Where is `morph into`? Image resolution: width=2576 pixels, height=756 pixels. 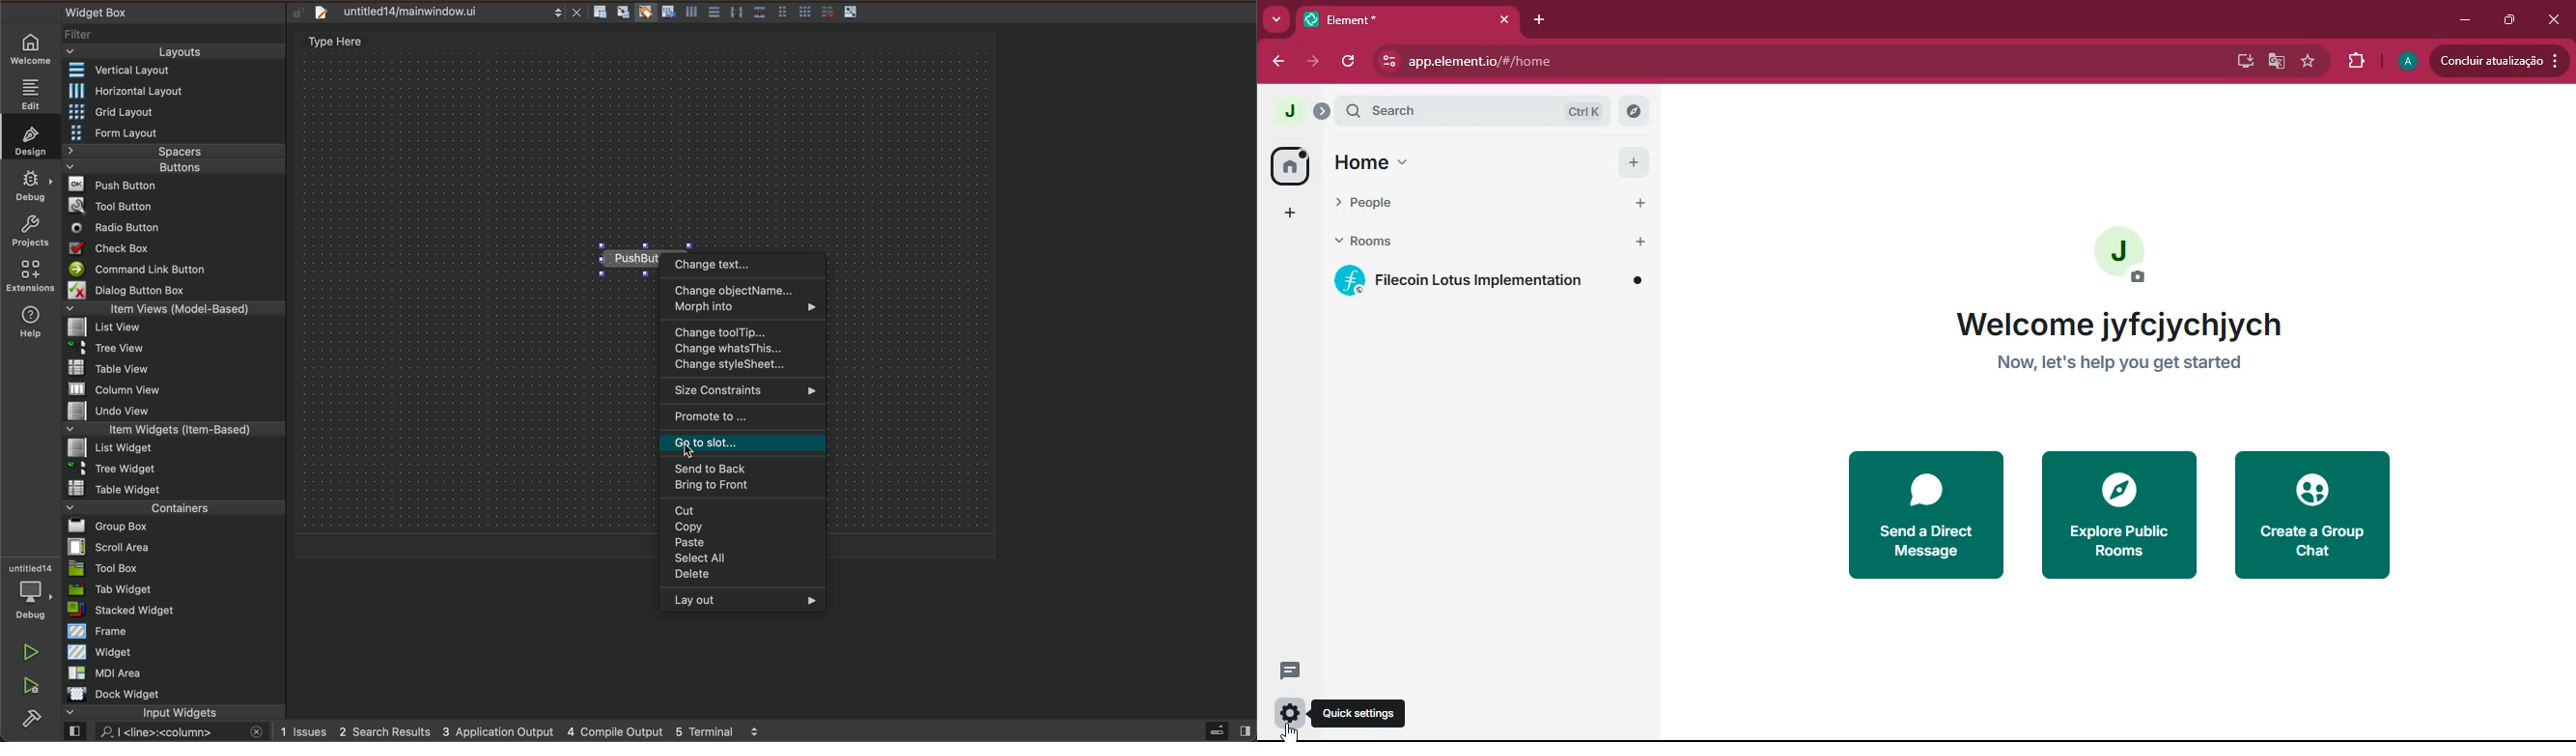
morph into is located at coordinates (743, 309).